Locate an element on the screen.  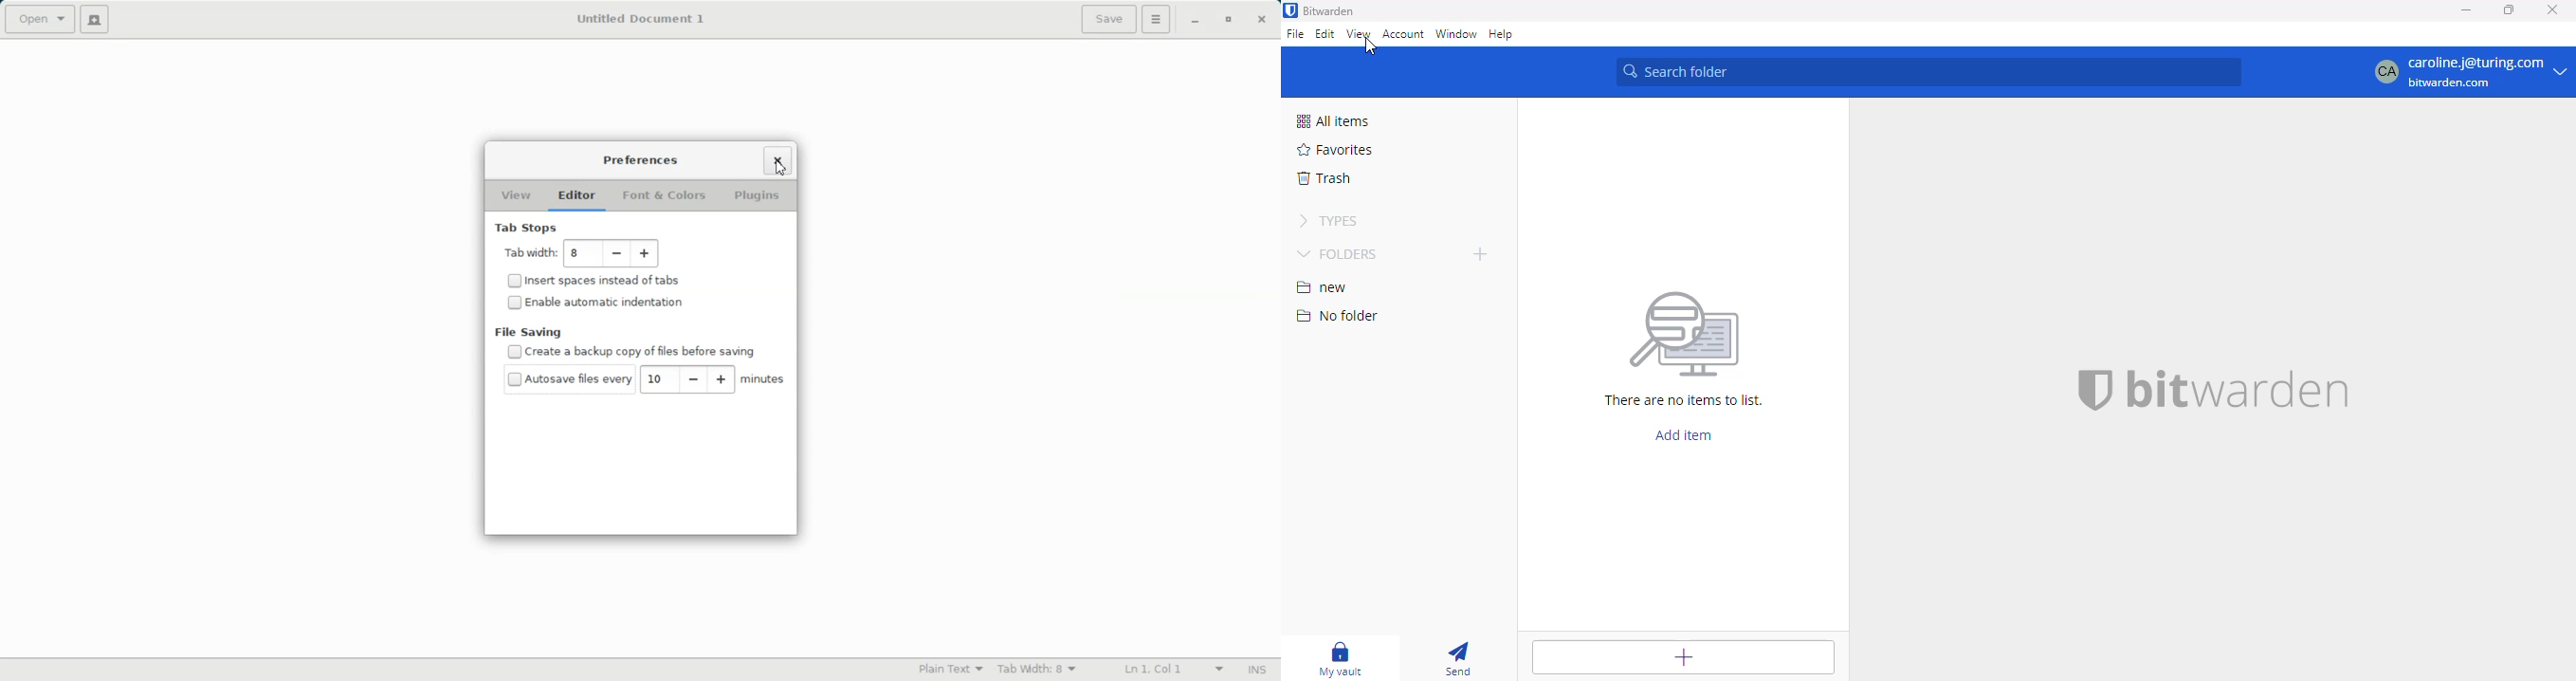
my vault is located at coordinates (1342, 659).